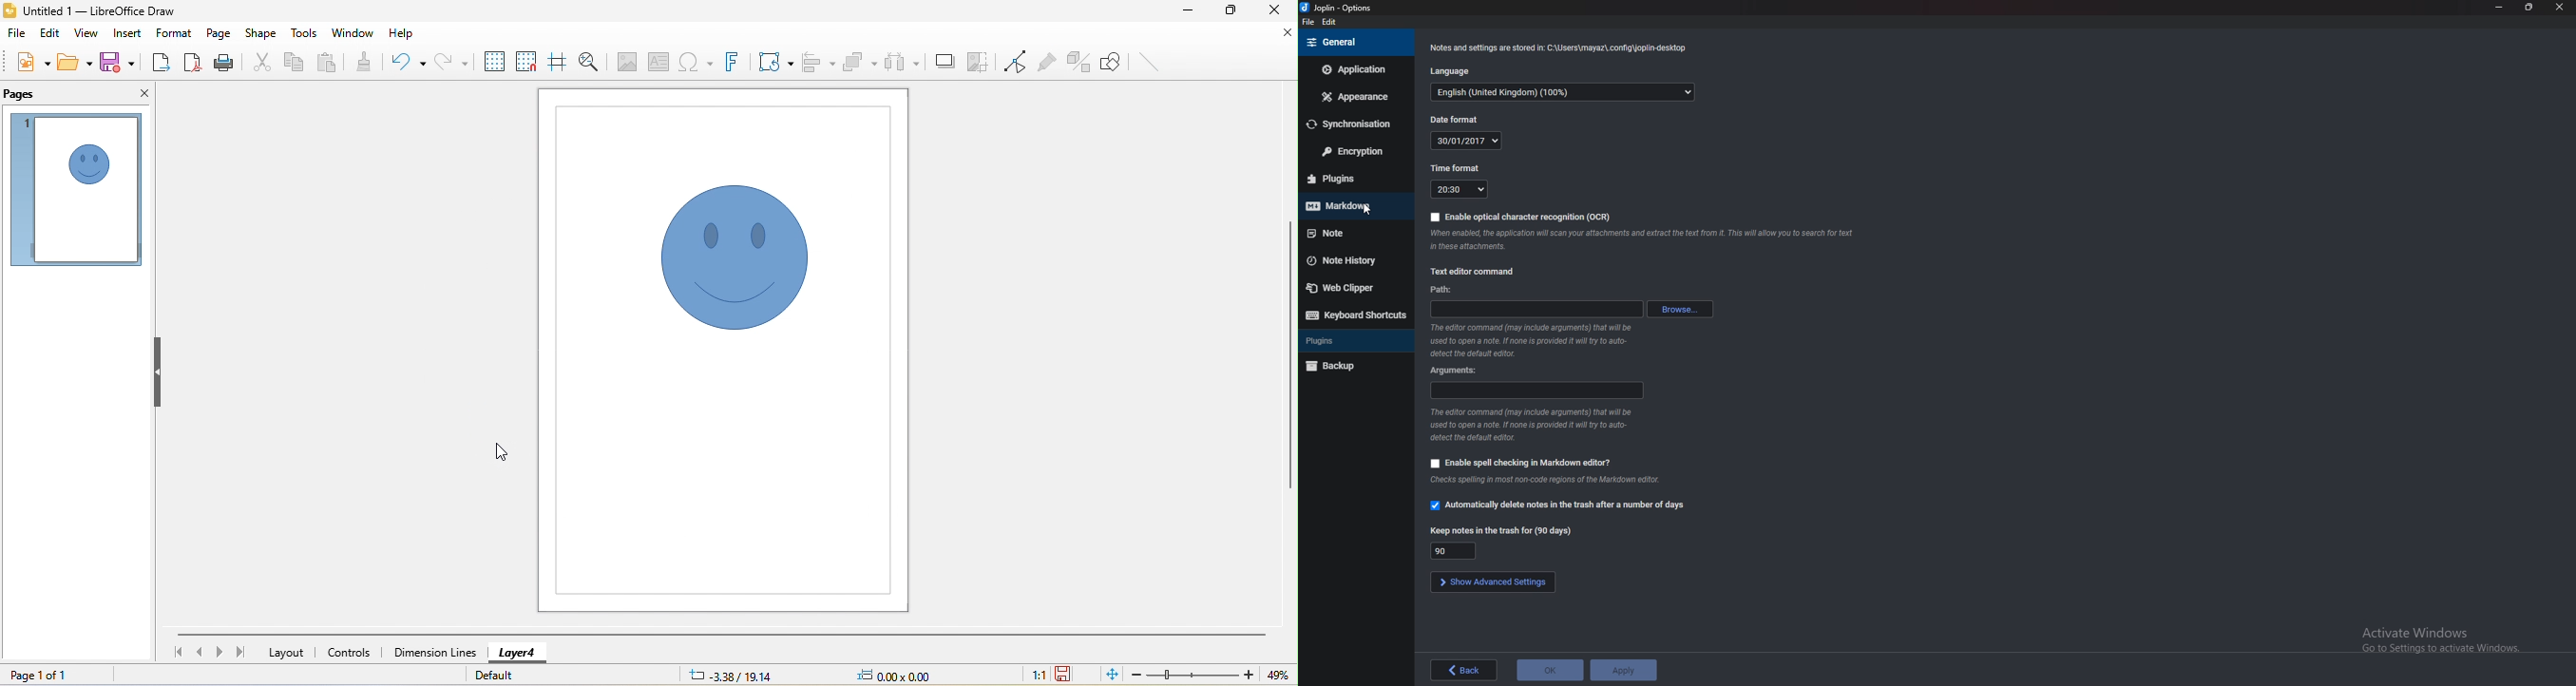  What do you see at coordinates (1560, 507) in the screenshot?
I see `Automatically delete notes` at bounding box center [1560, 507].